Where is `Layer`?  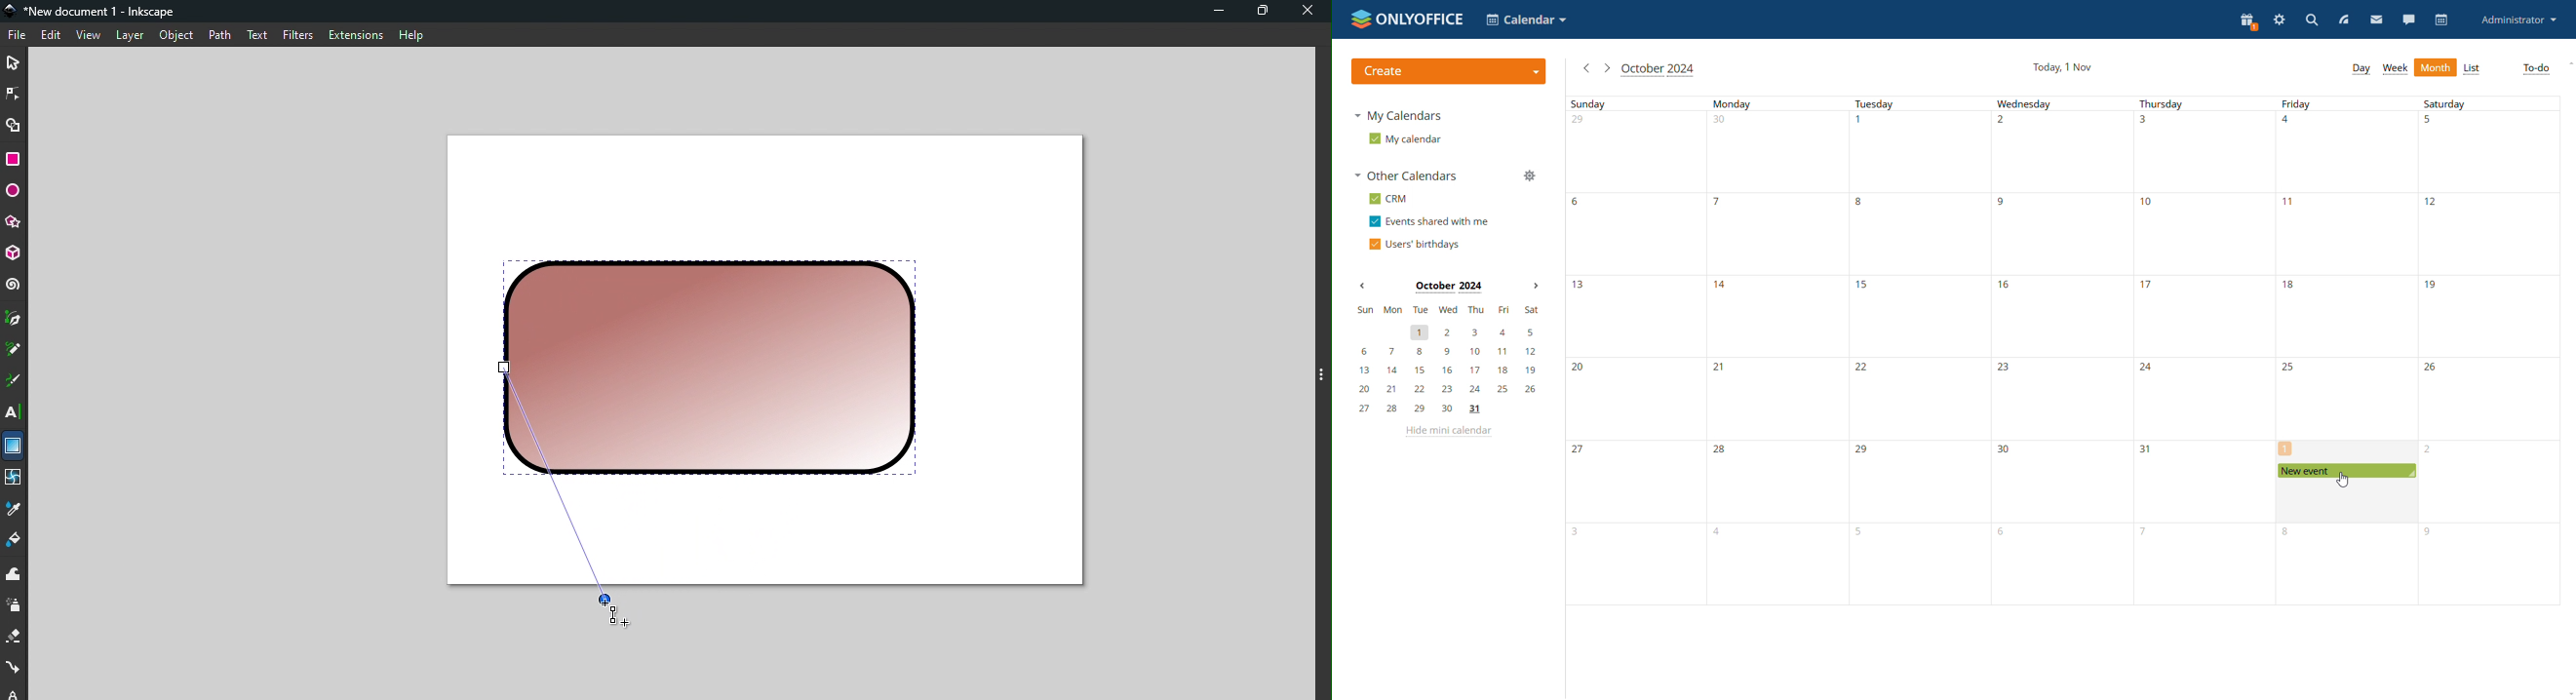 Layer is located at coordinates (130, 36).